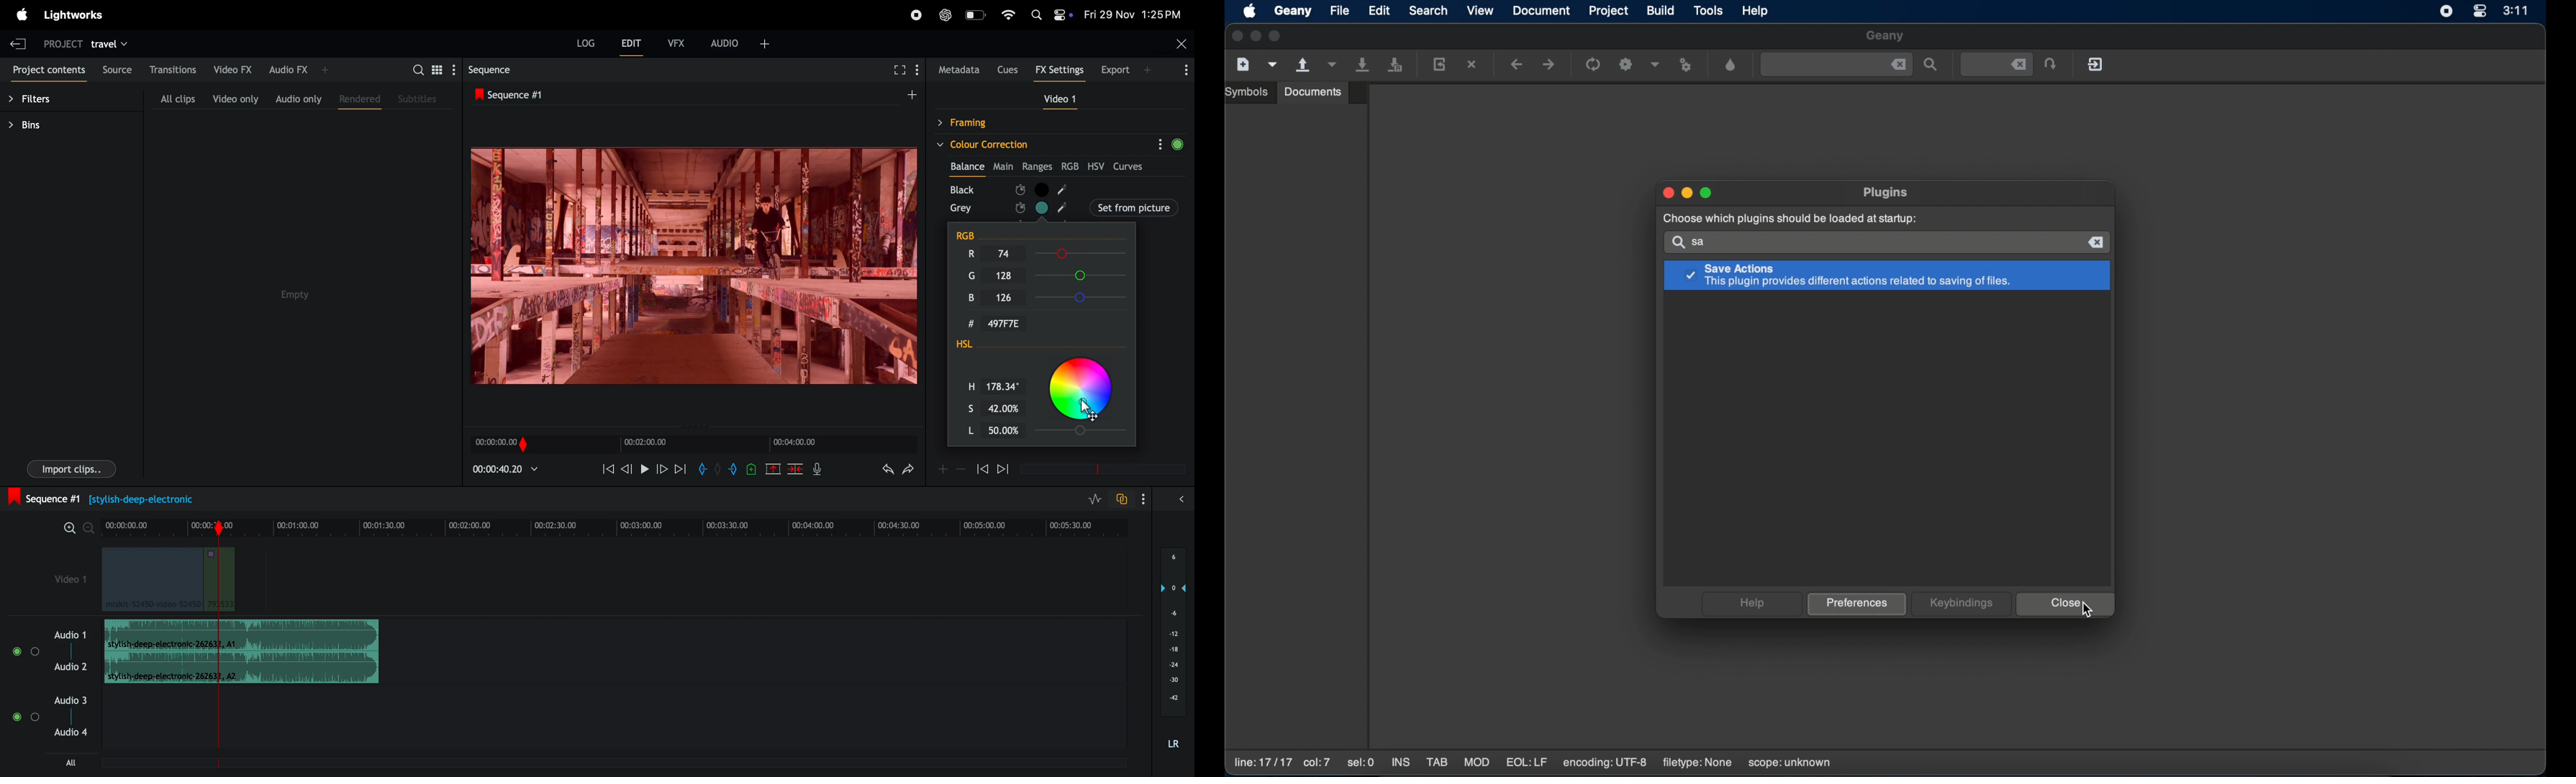  Describe the element at coordinates (21, 16) in the screenshot. I see `apple menu` at that location.